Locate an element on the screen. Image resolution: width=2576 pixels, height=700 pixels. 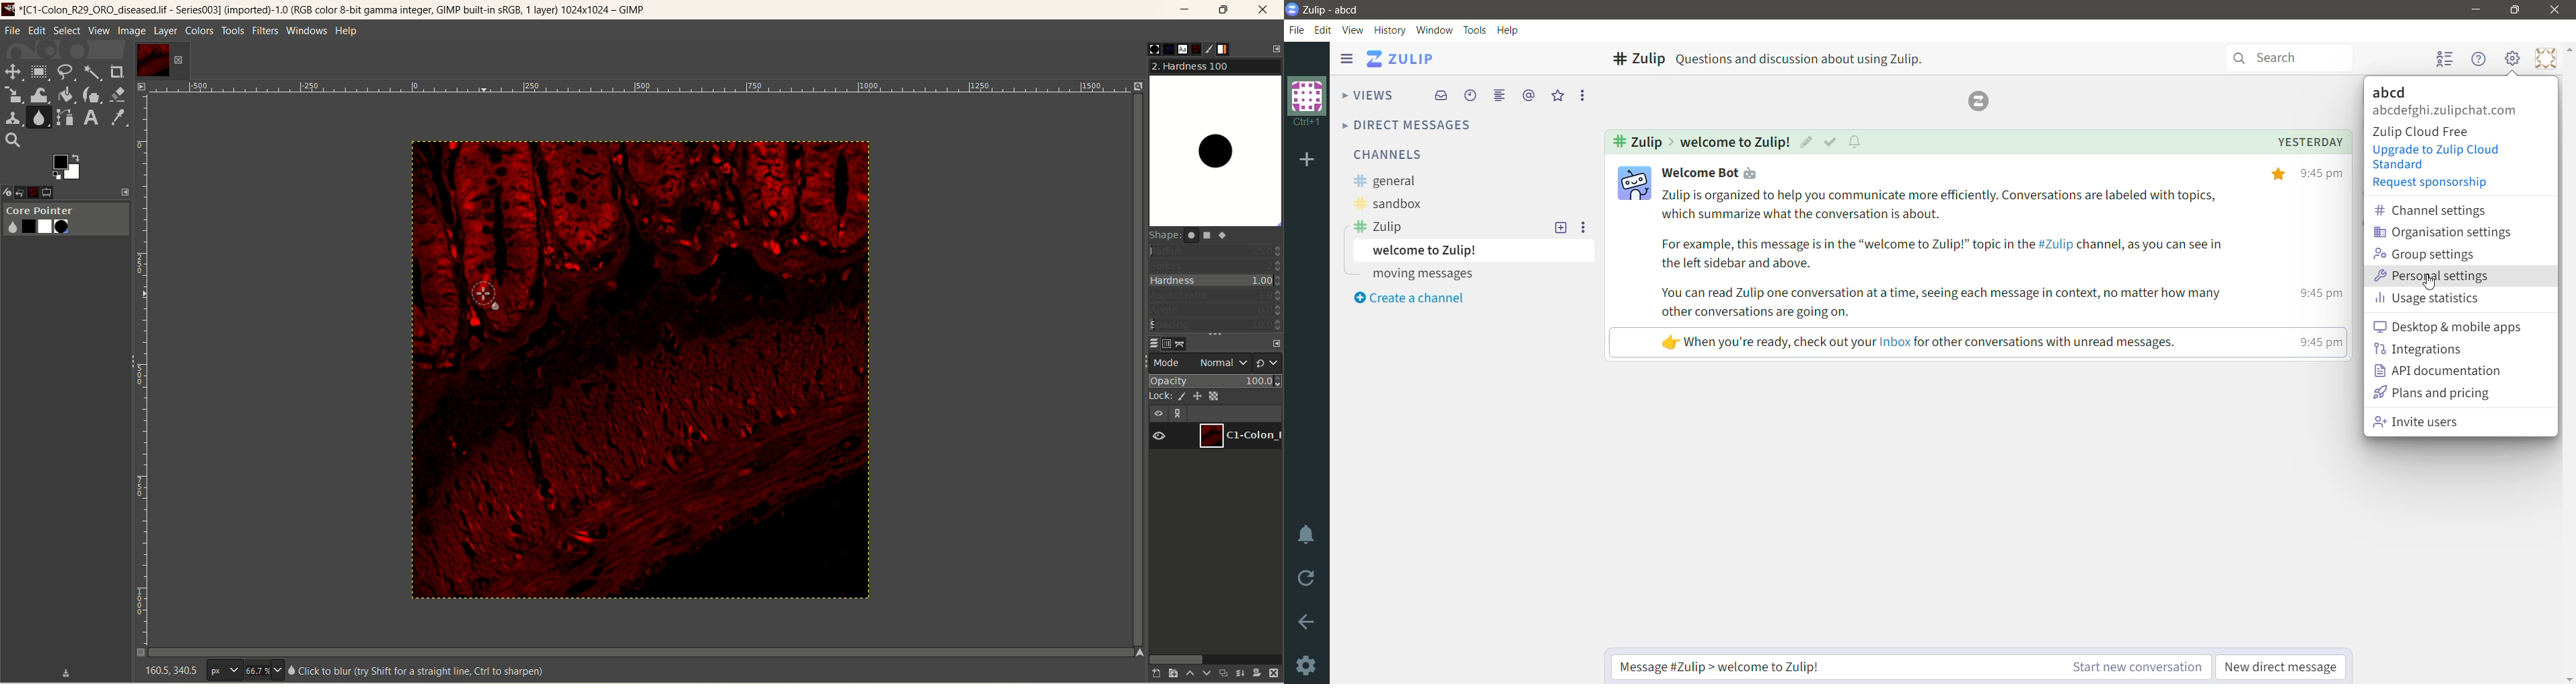
Close is located at coordinates (2557, 9).